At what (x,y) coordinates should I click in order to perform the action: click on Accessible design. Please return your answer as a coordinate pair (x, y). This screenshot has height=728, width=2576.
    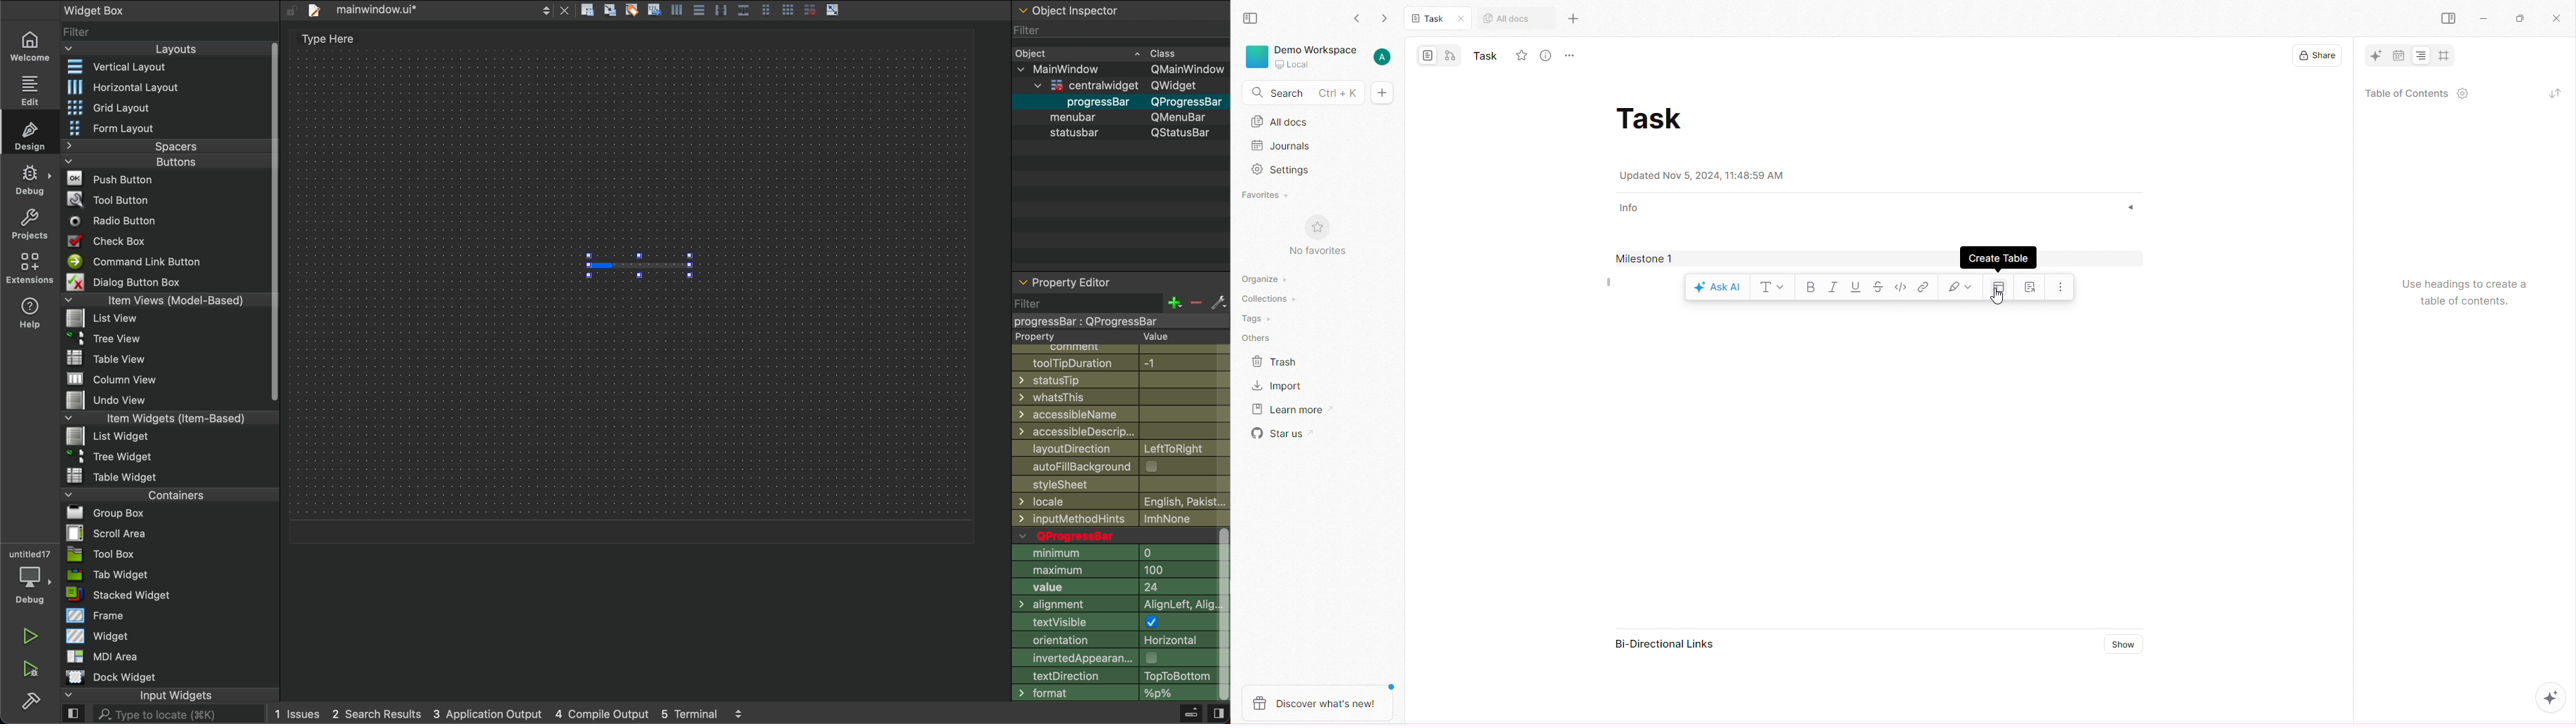
    Looking at the image, I should click on (1121, 431).